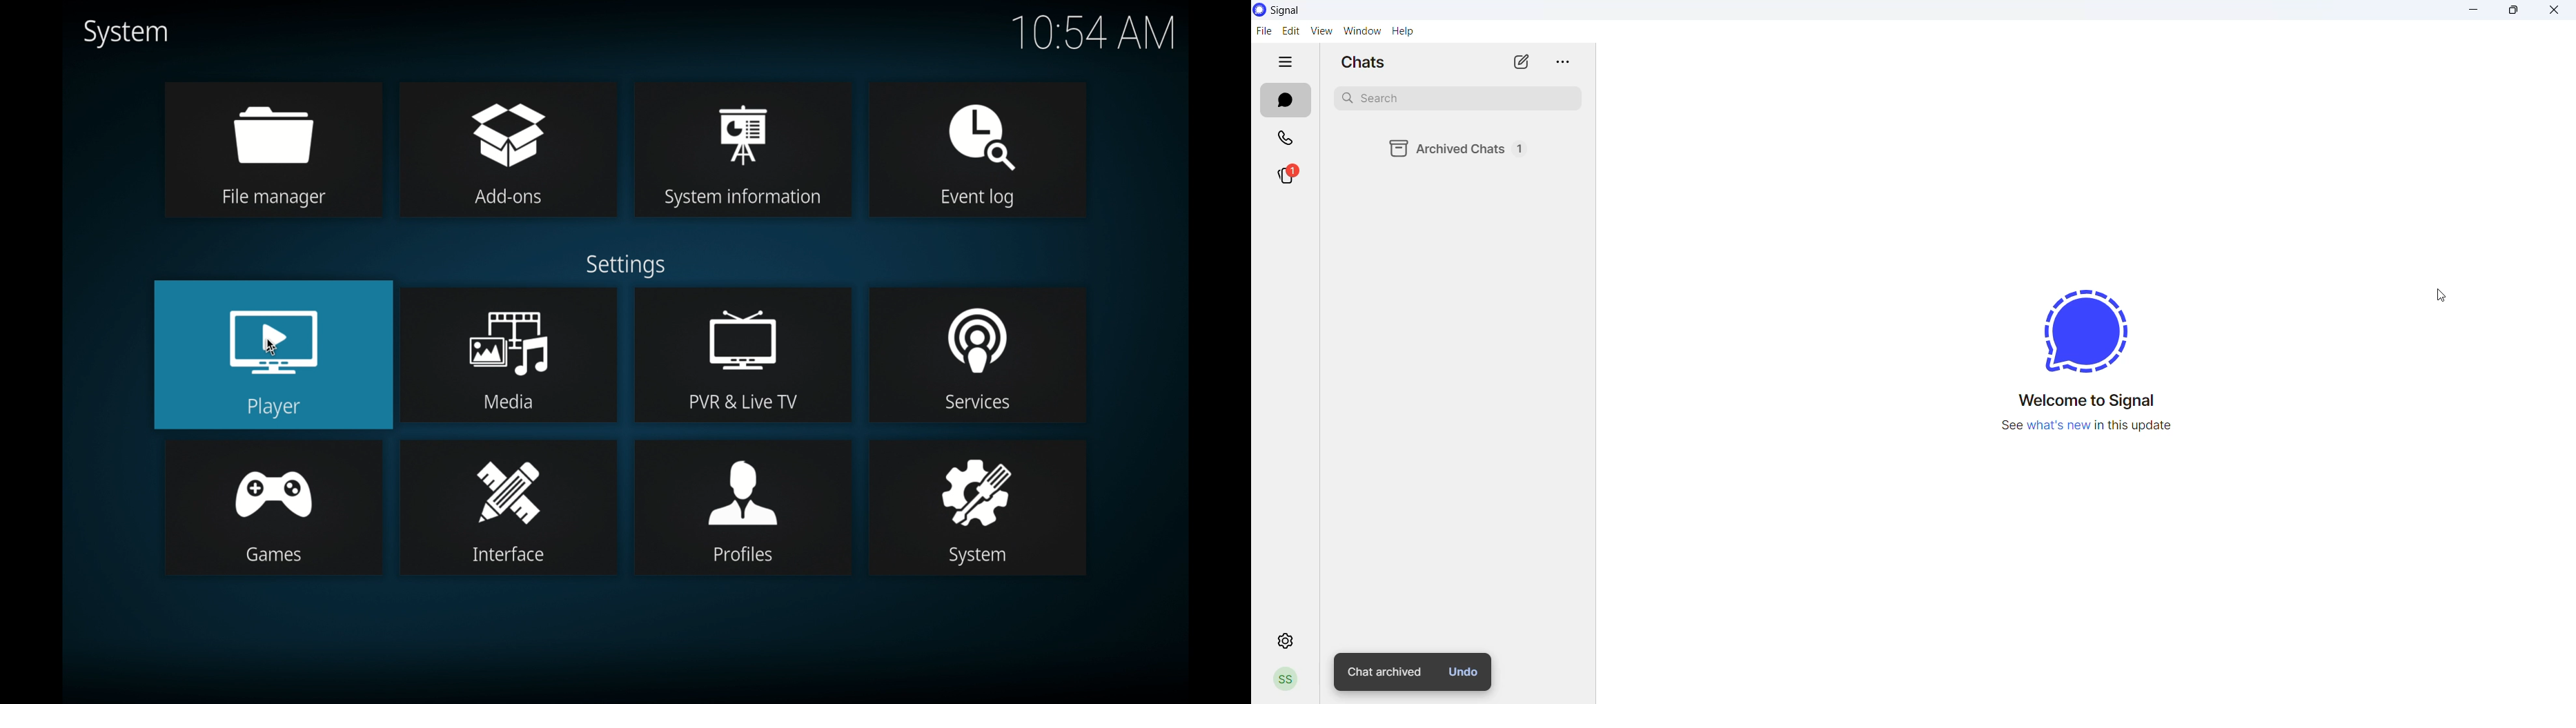  What do you see at coordinates (1364, 61) in the screenshot?
I see `chats heading` at bounding box center [1364, 61].